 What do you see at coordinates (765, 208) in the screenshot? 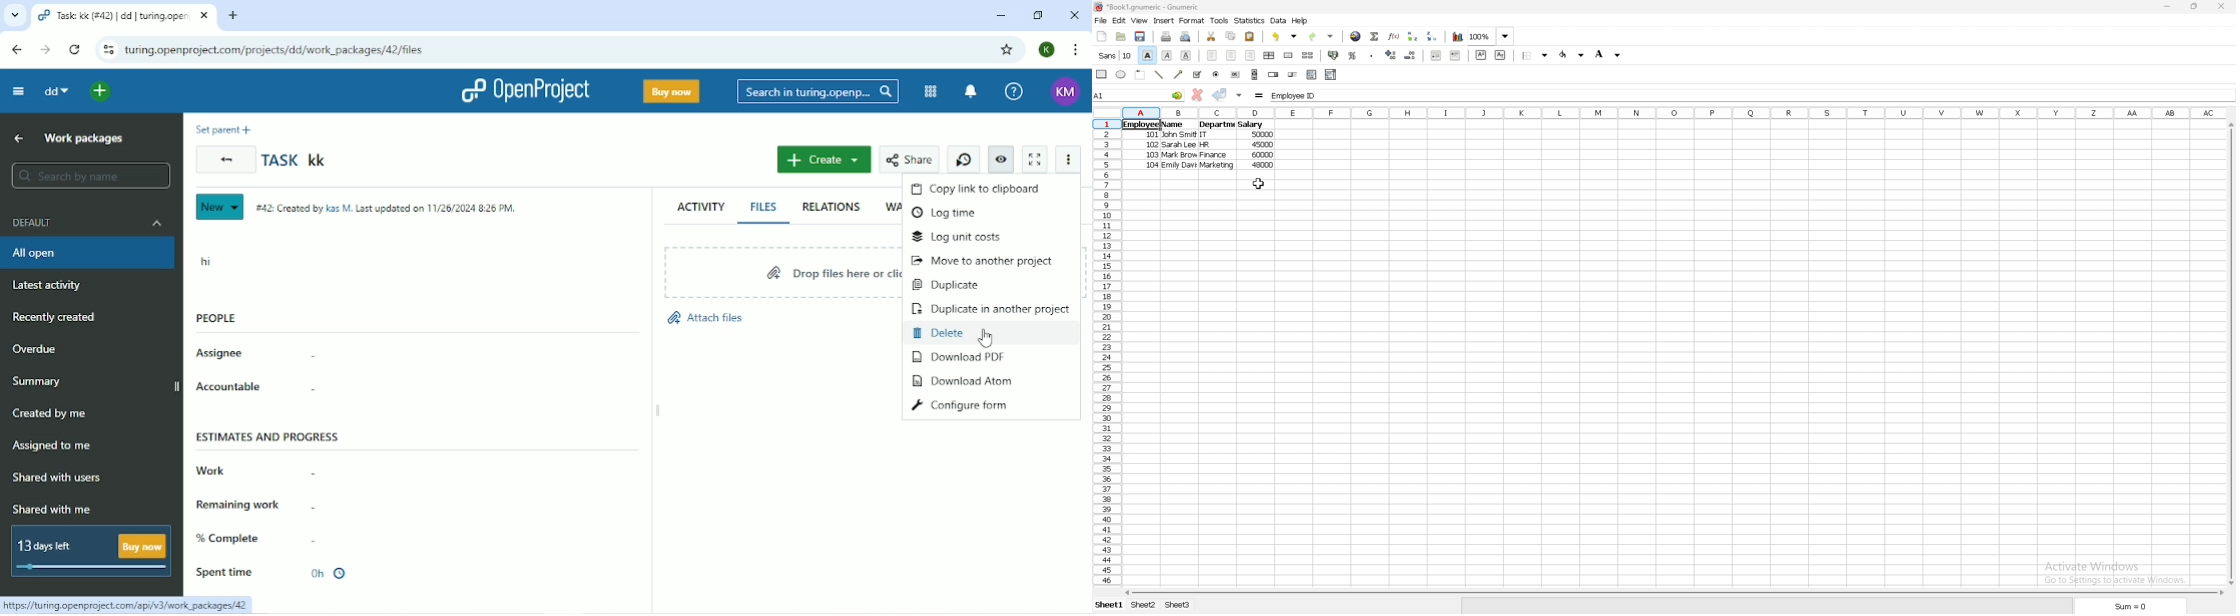
I see `Files` at bounding box center [765, 208].